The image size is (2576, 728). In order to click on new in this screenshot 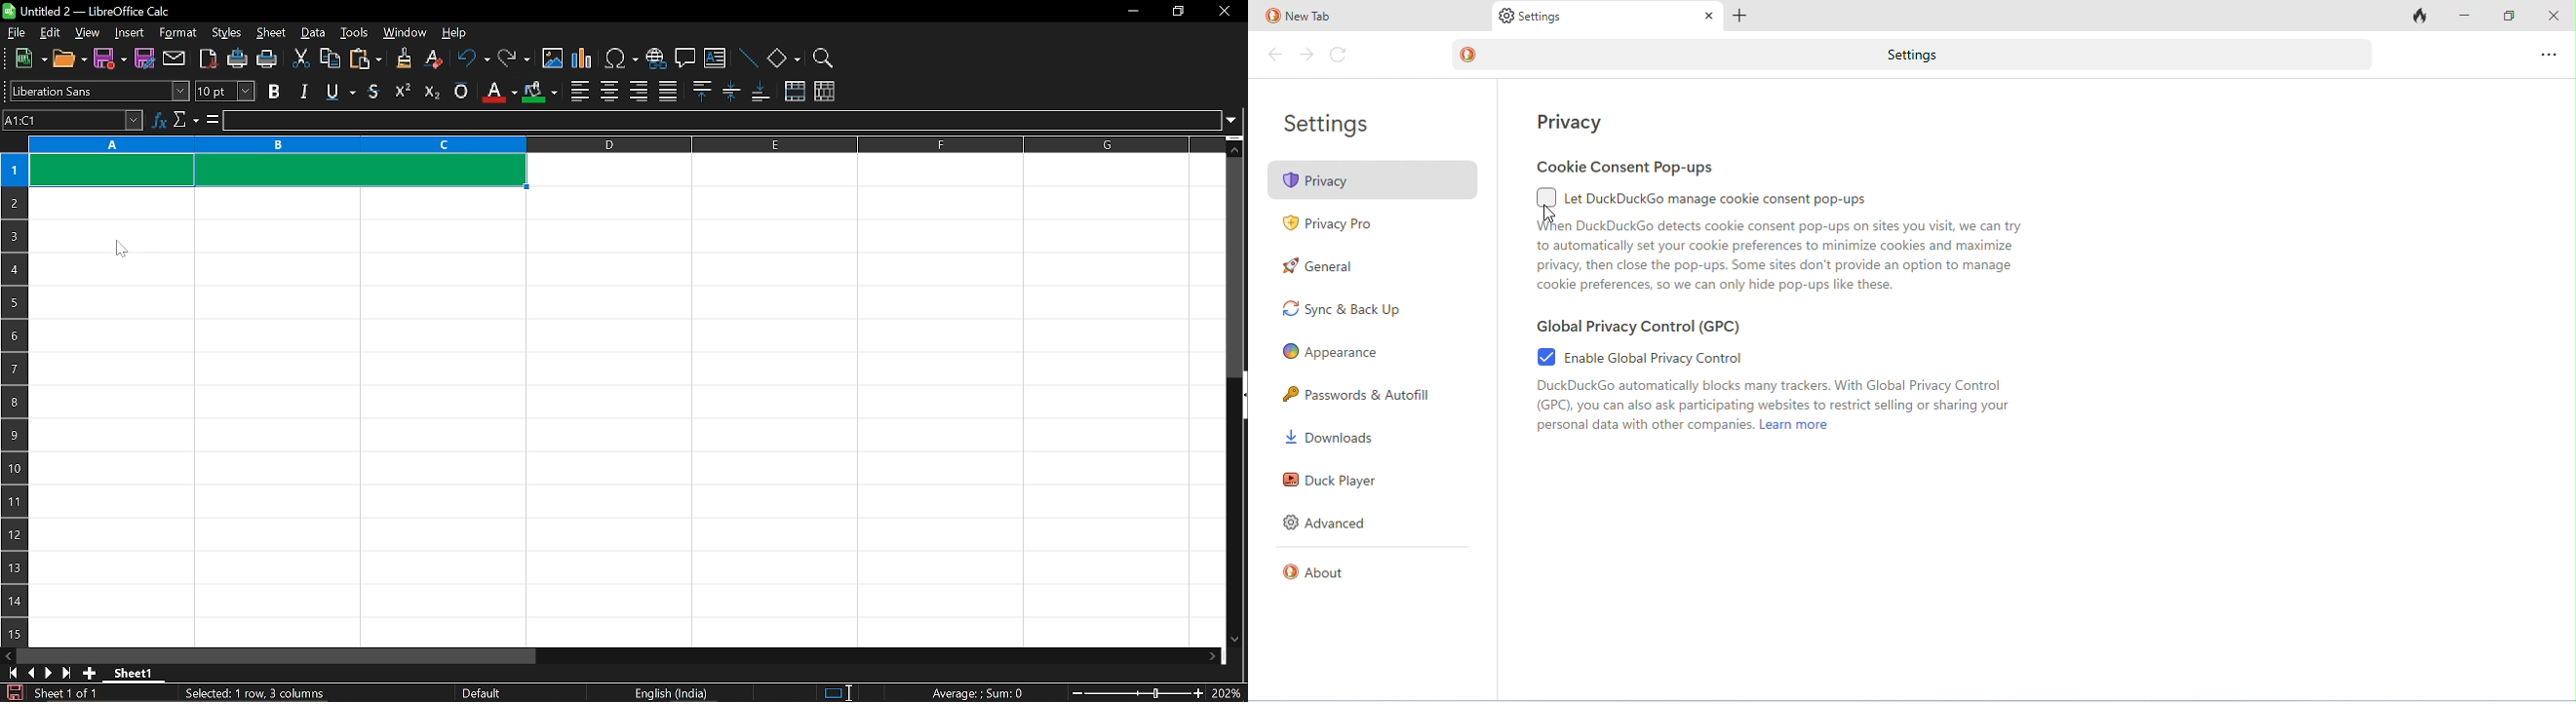, I will do `click(26, 59)`.